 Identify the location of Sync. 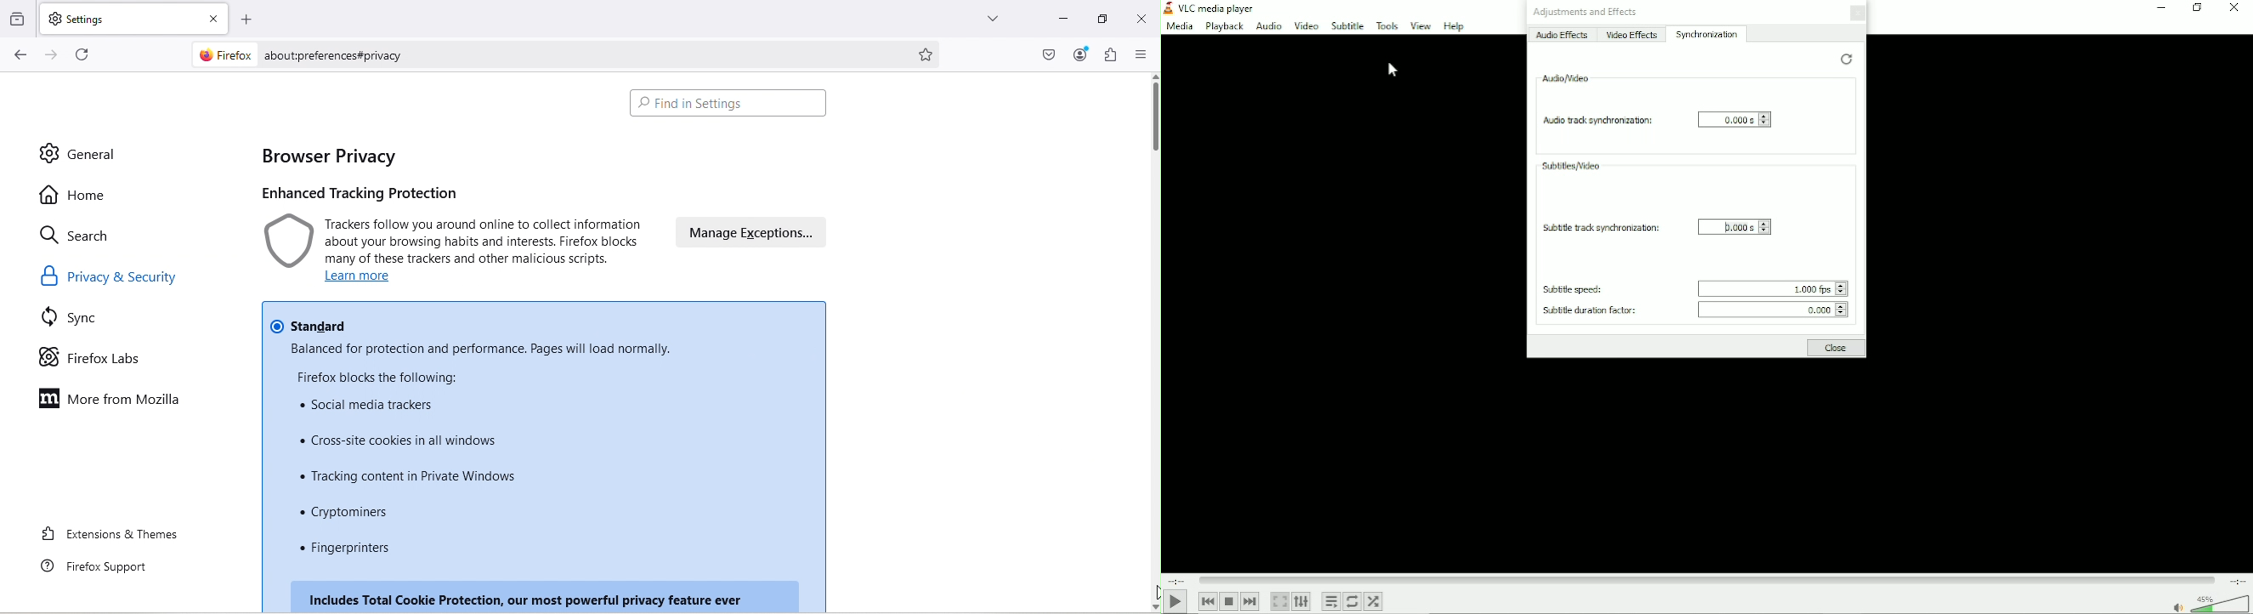
(78, 320).